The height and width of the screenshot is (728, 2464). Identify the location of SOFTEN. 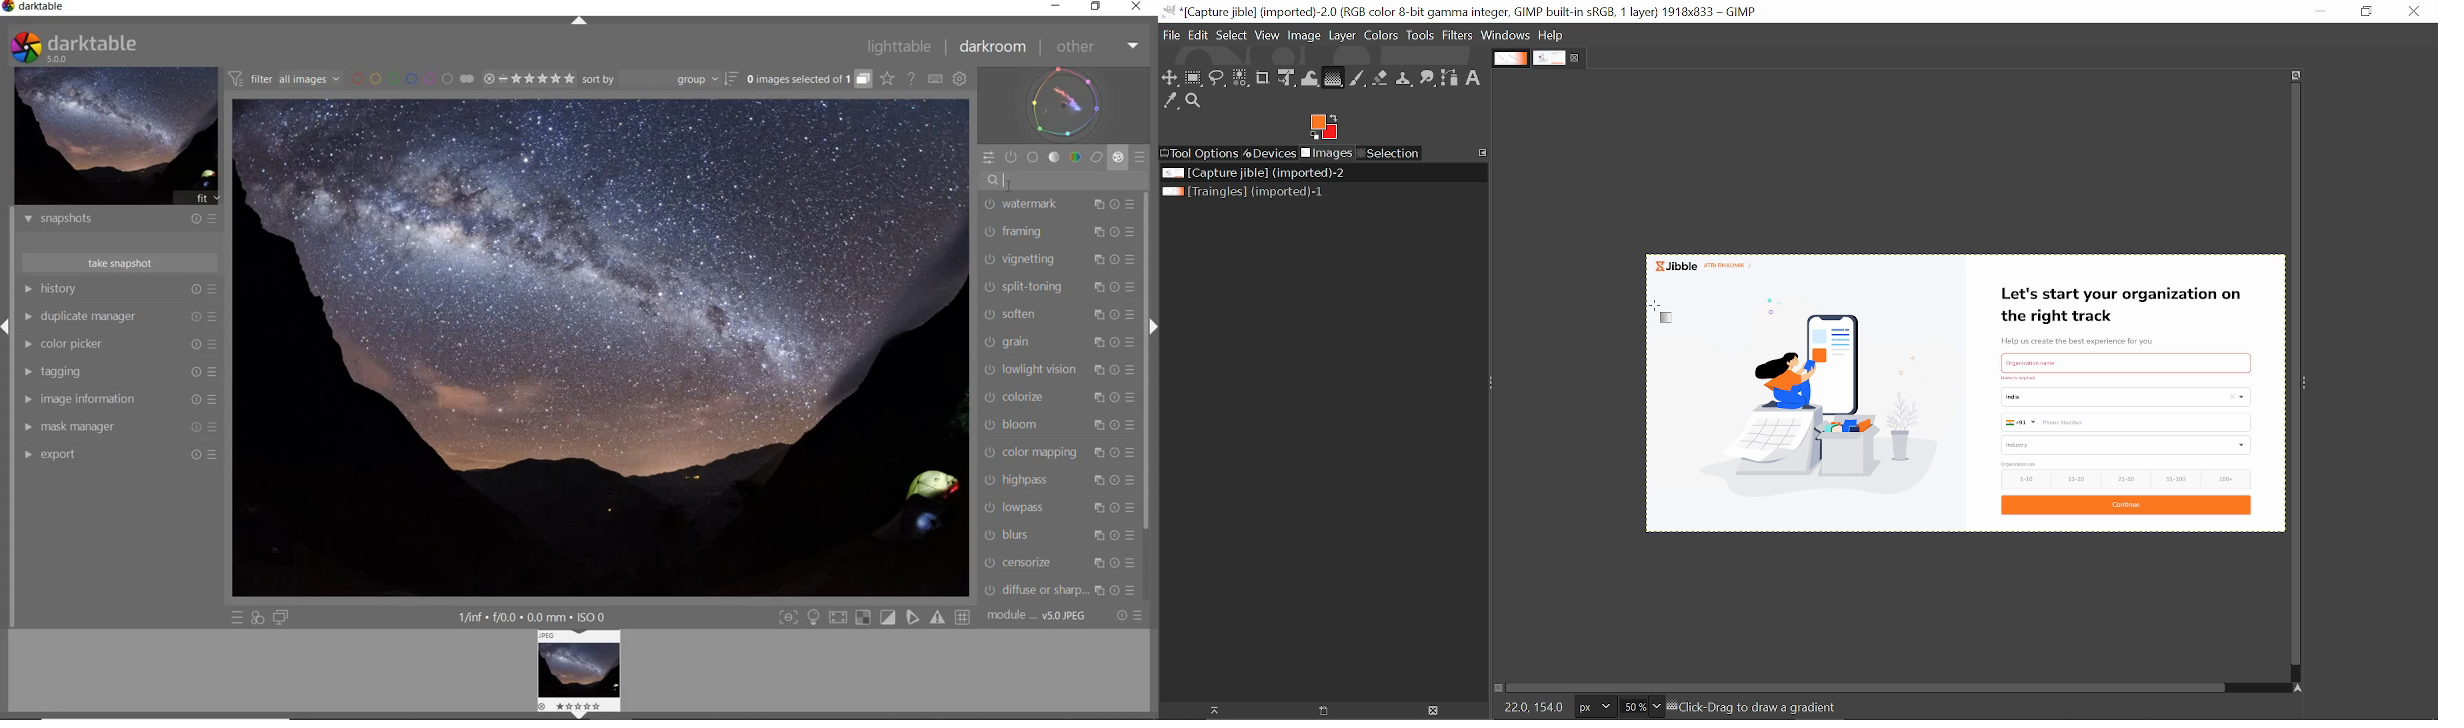
(1012, 316).